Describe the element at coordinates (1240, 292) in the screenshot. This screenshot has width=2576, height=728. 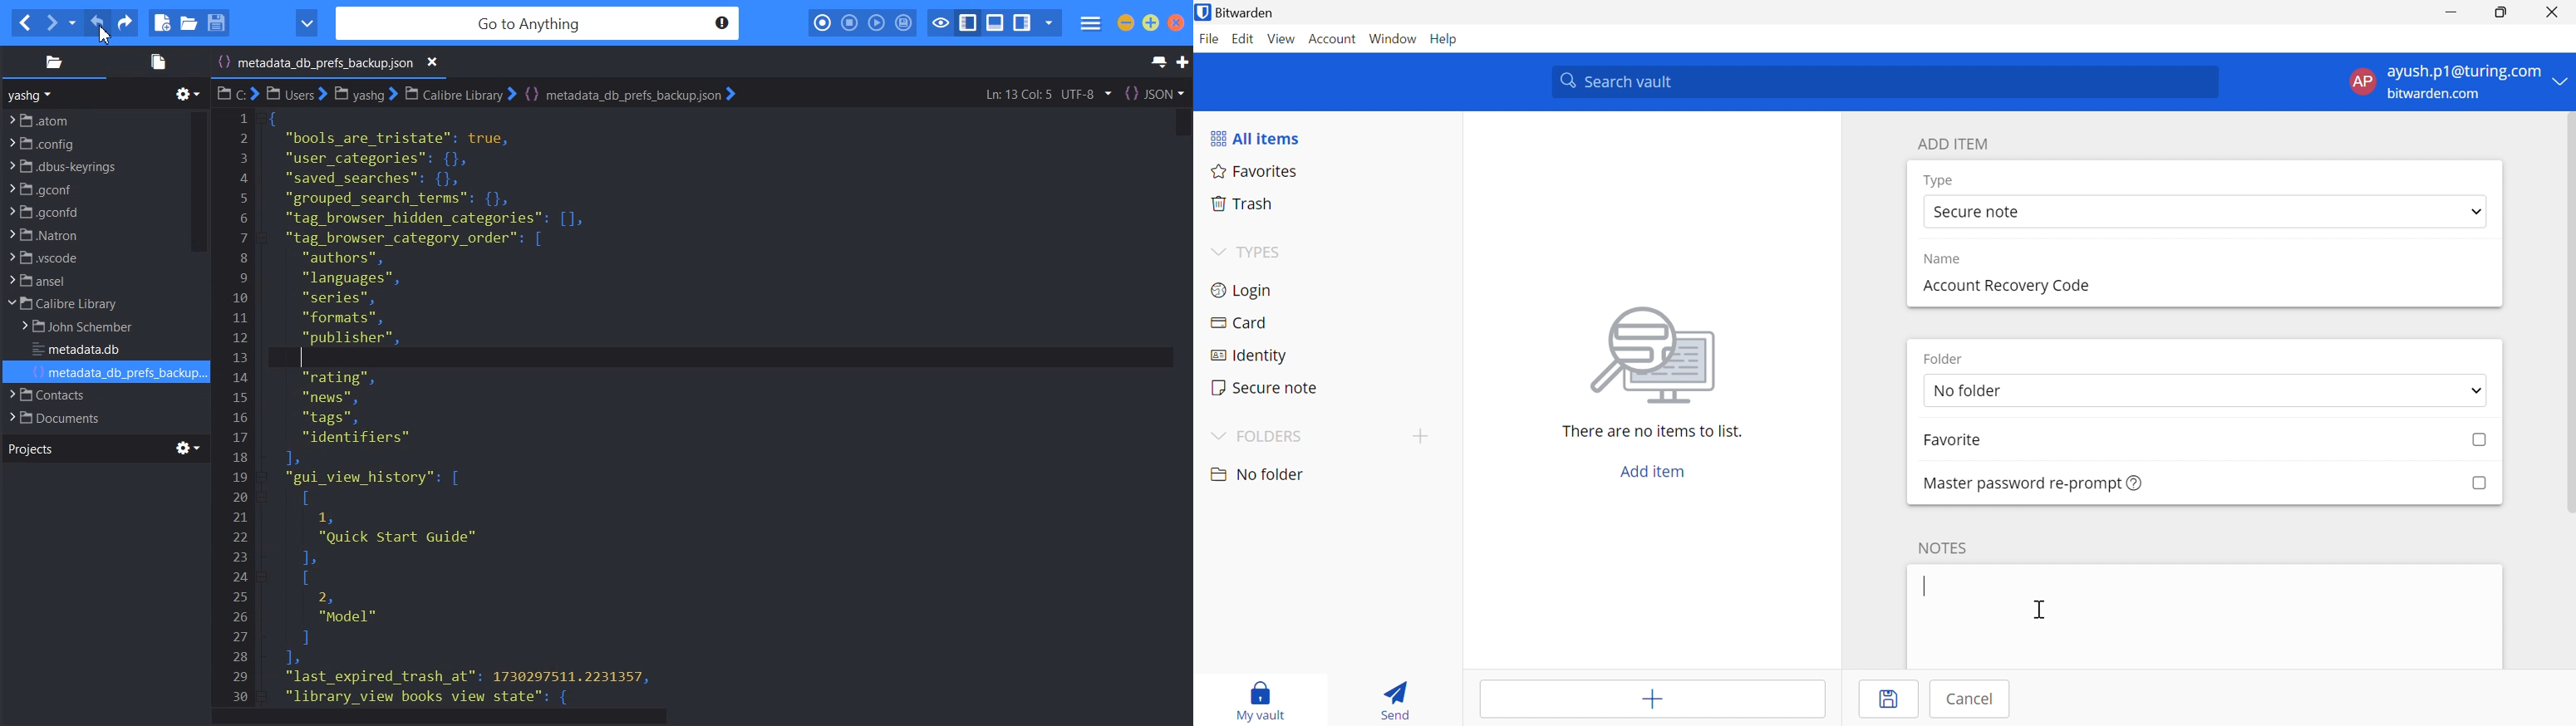
I see `Login` at that location.